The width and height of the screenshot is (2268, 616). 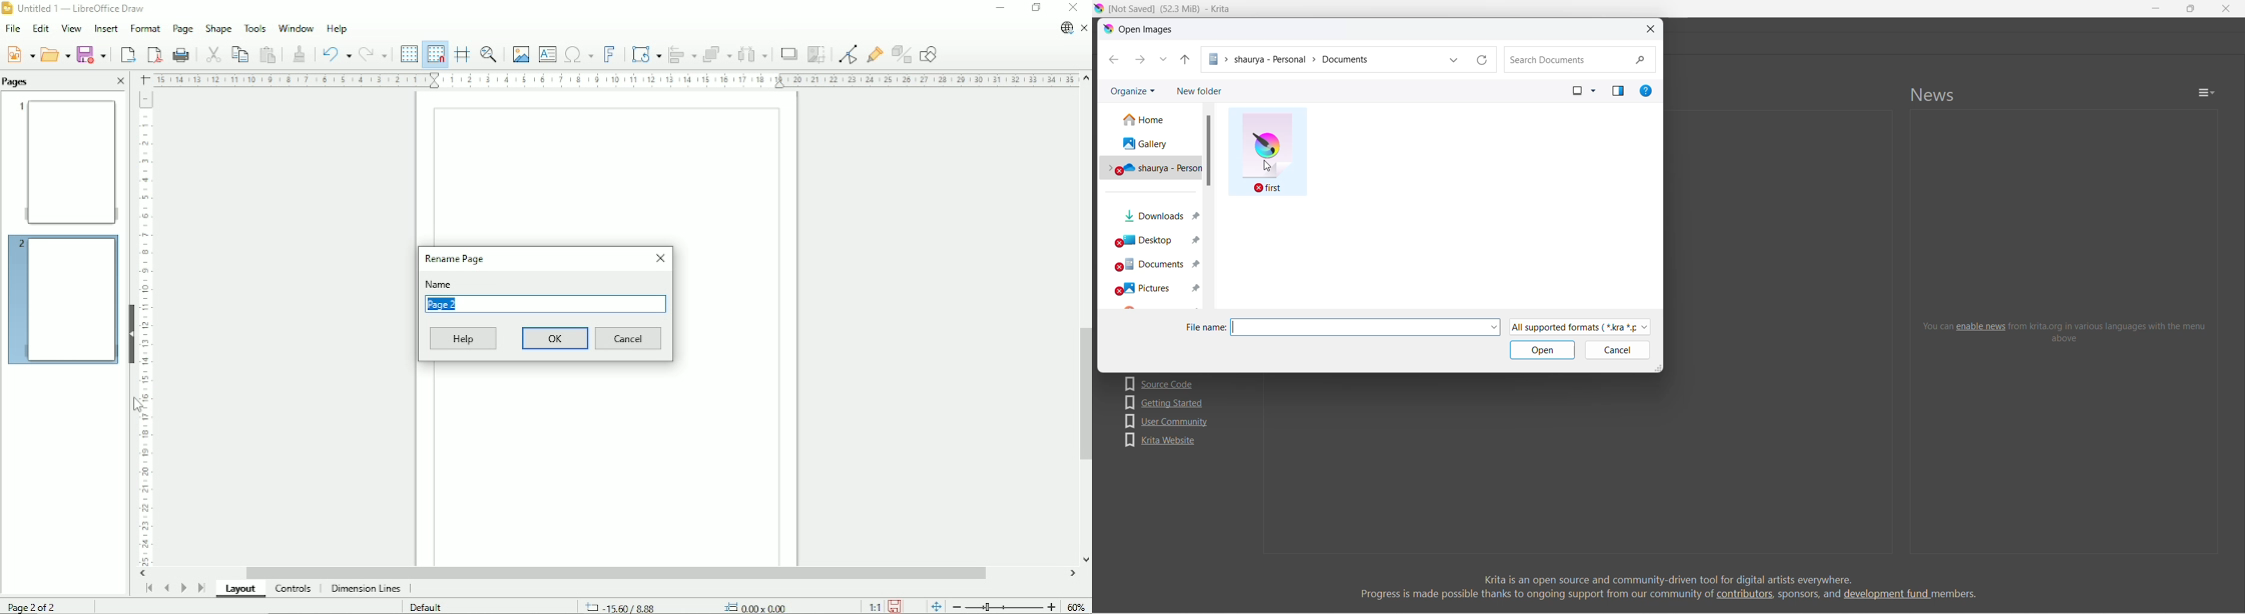 I want to click on downloads, so click(x=1156, y=212).